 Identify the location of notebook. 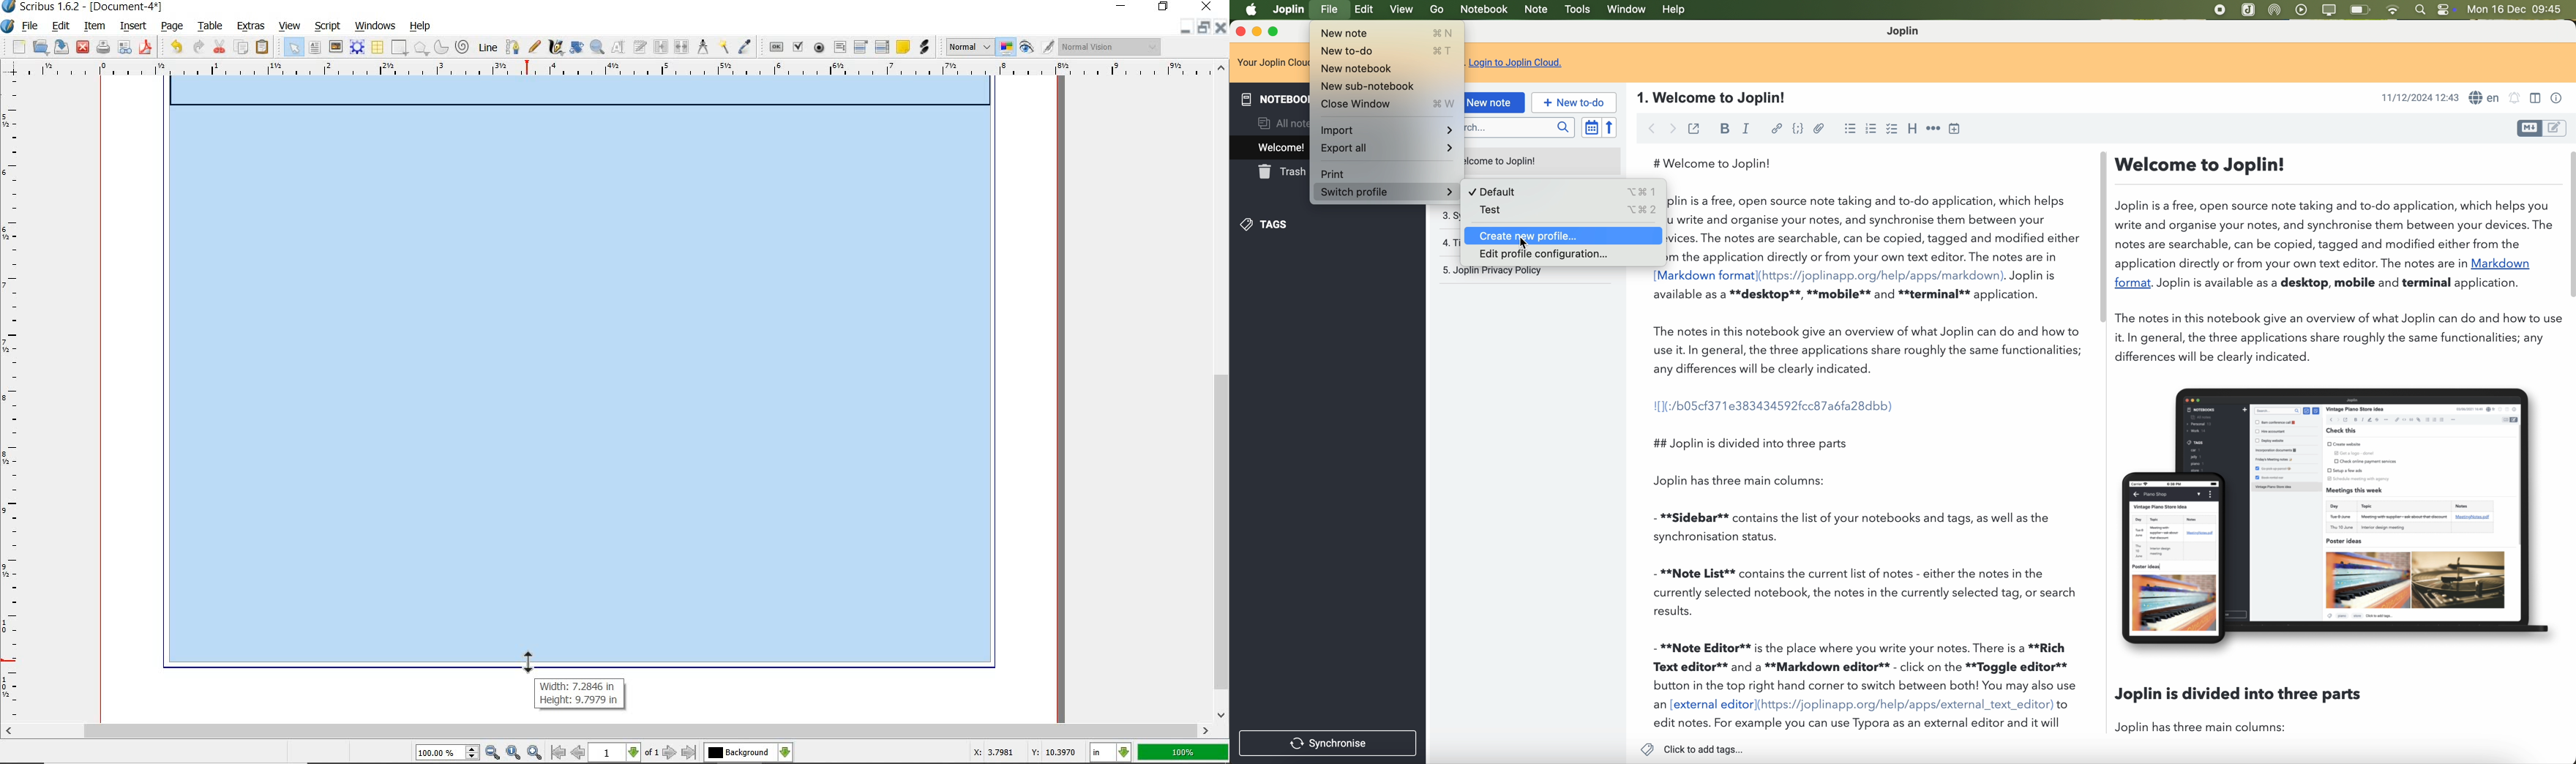
(1484, 10).